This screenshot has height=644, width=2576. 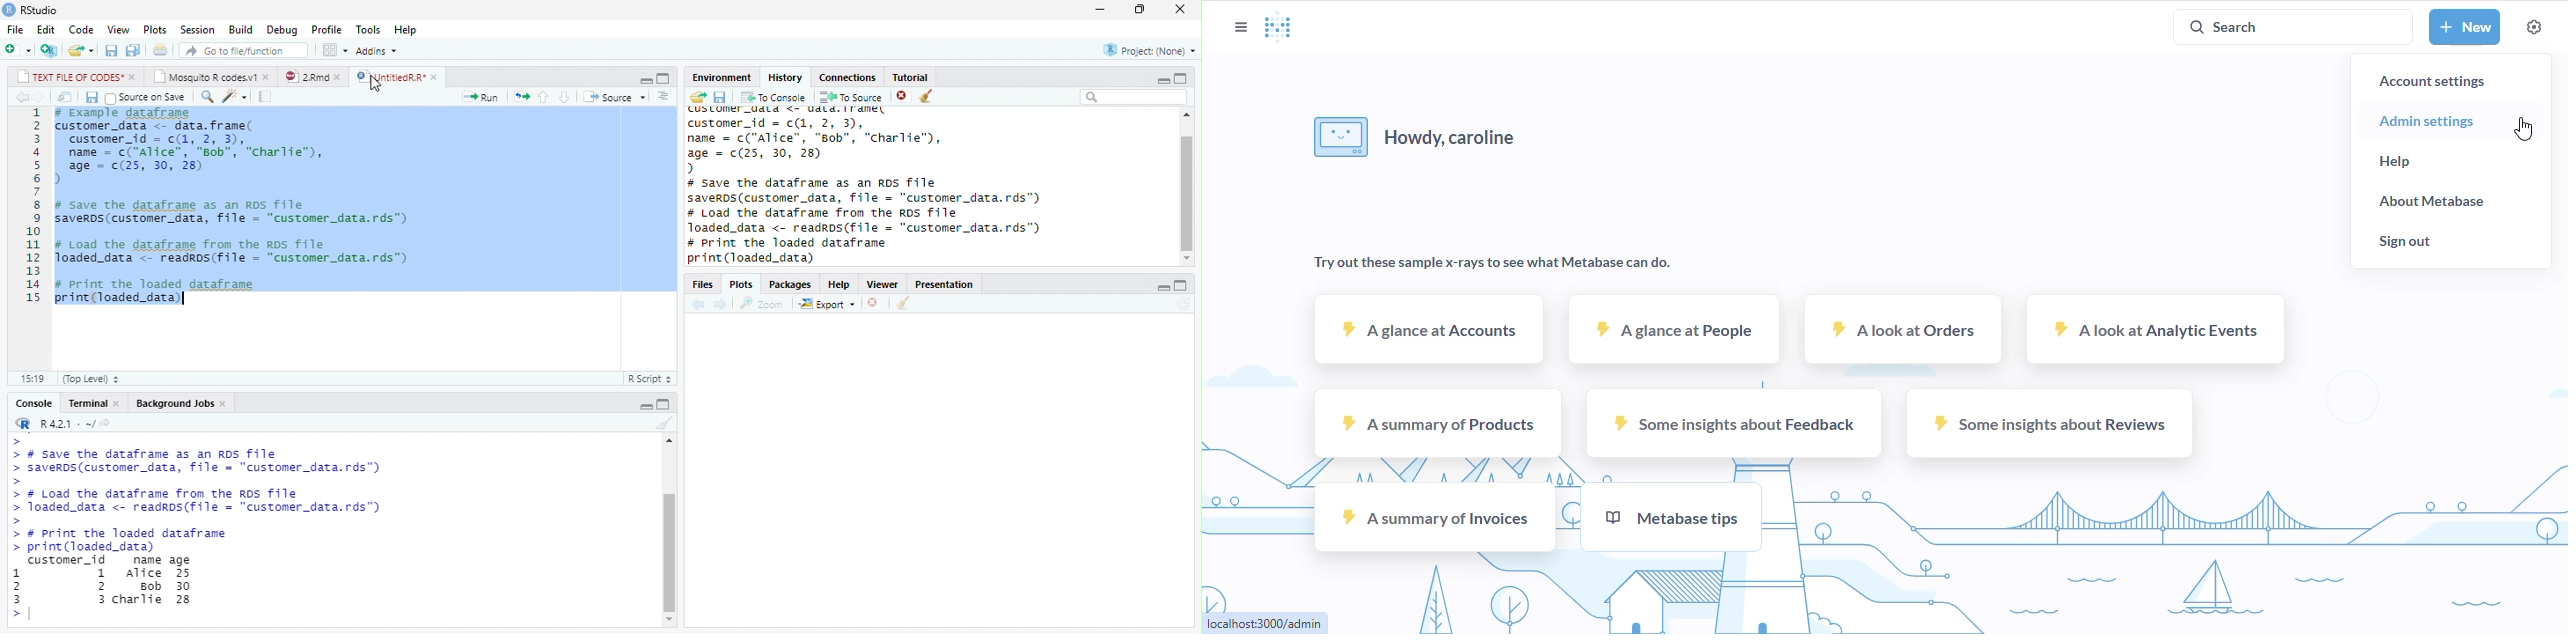 What do you see at coordinates (265, 97) in the screenshot?
I see `compile report` at bounding box center [265, 97].